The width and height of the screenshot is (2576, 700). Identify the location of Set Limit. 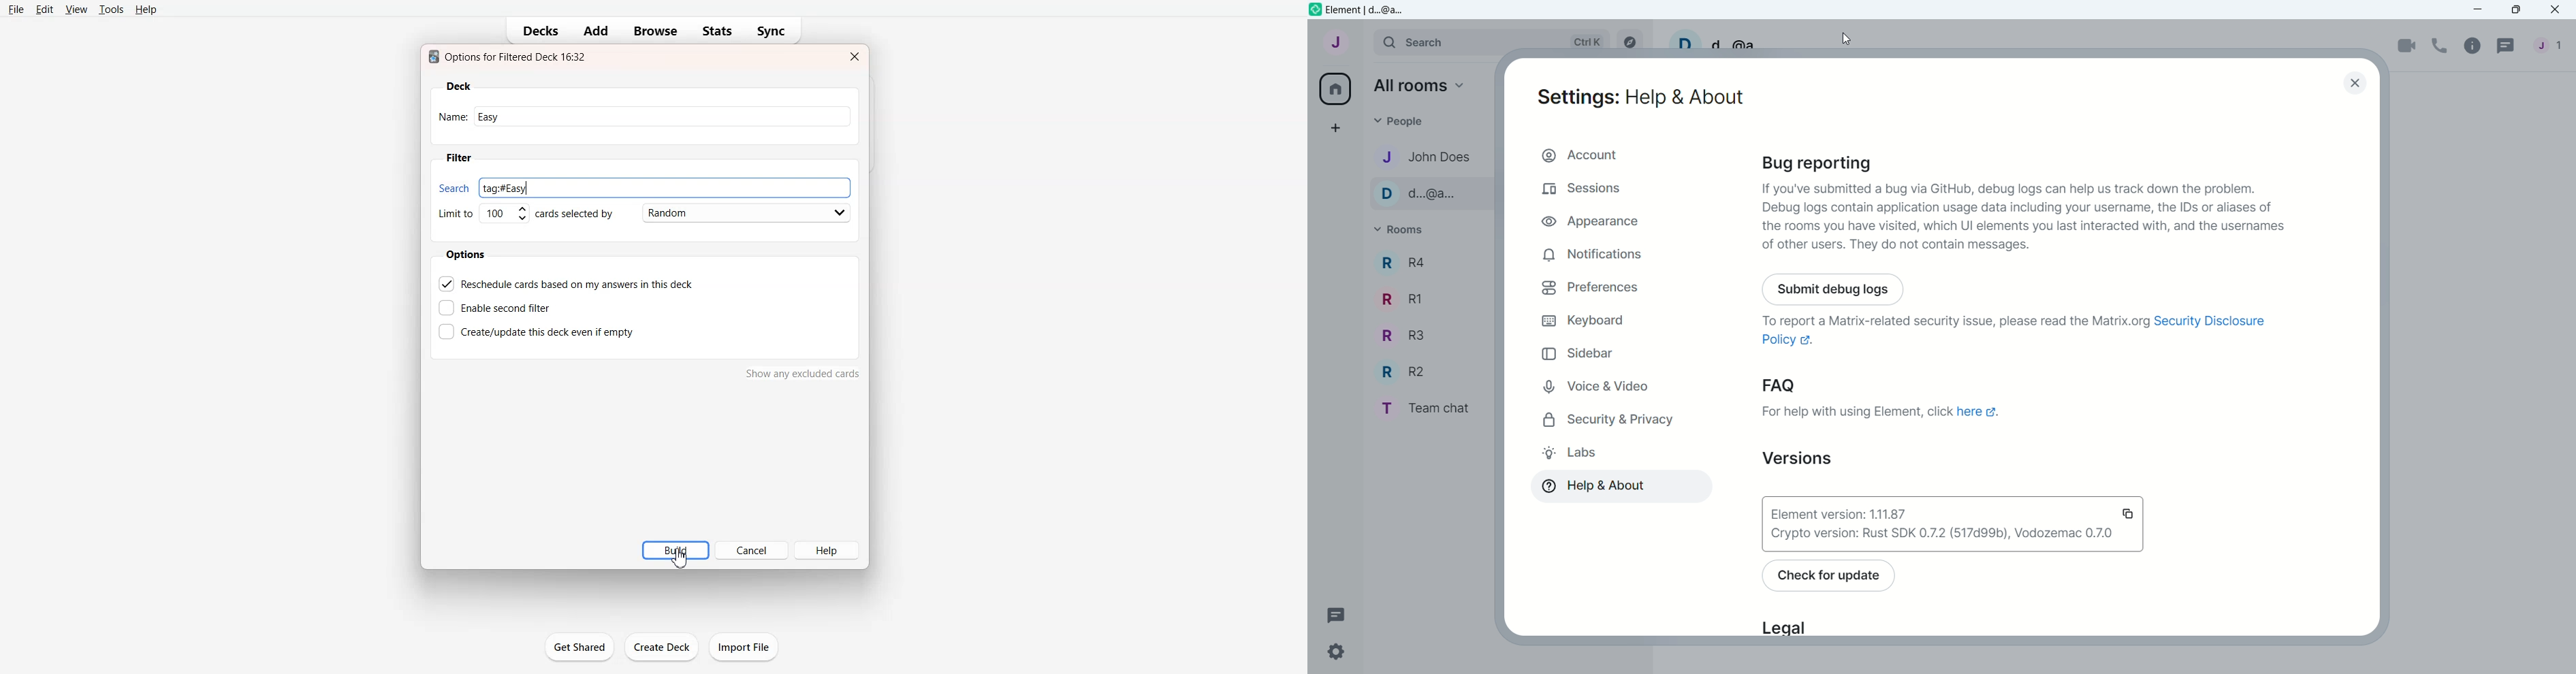
(482, 214).